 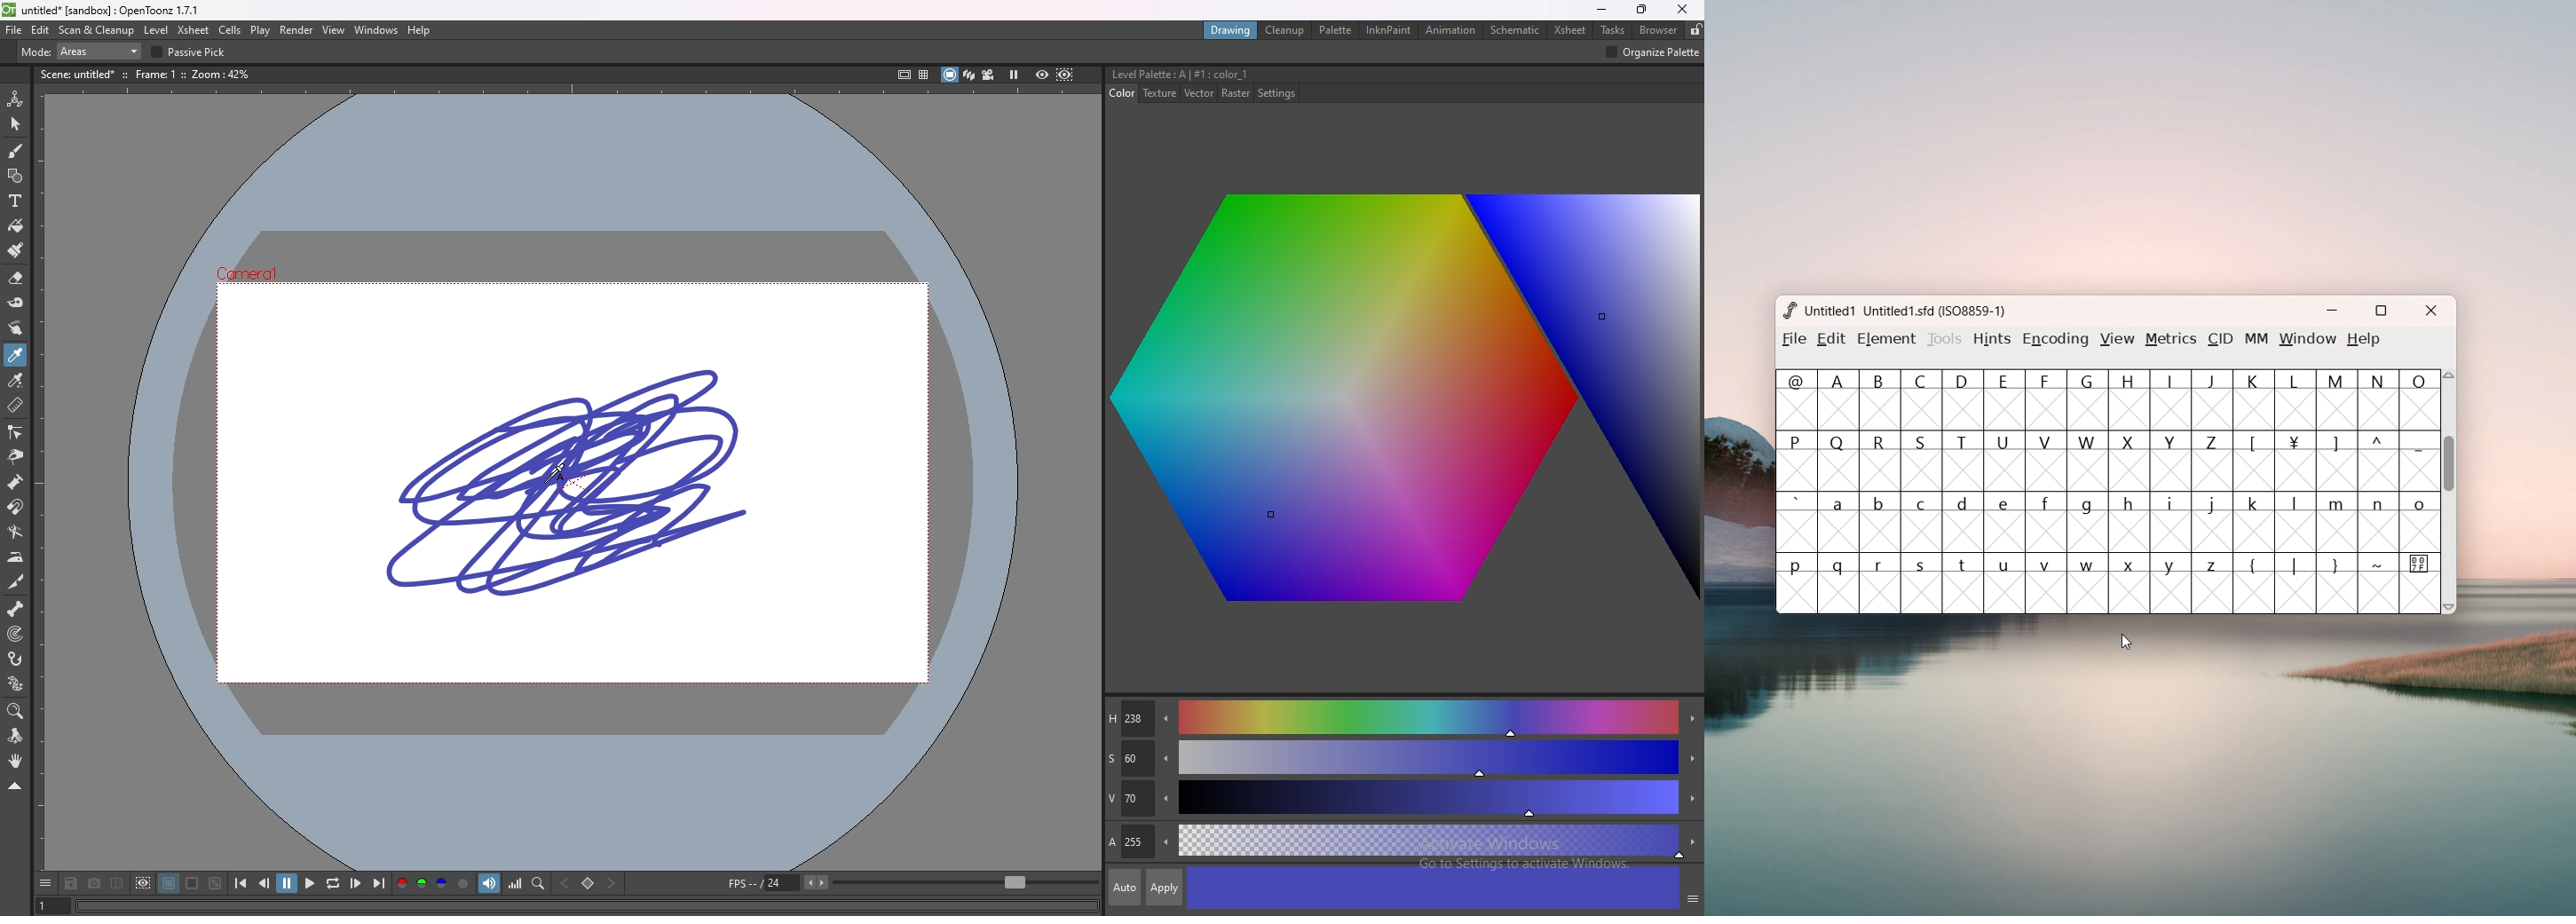 I want to click on special character, so click(x=2421, y=583).